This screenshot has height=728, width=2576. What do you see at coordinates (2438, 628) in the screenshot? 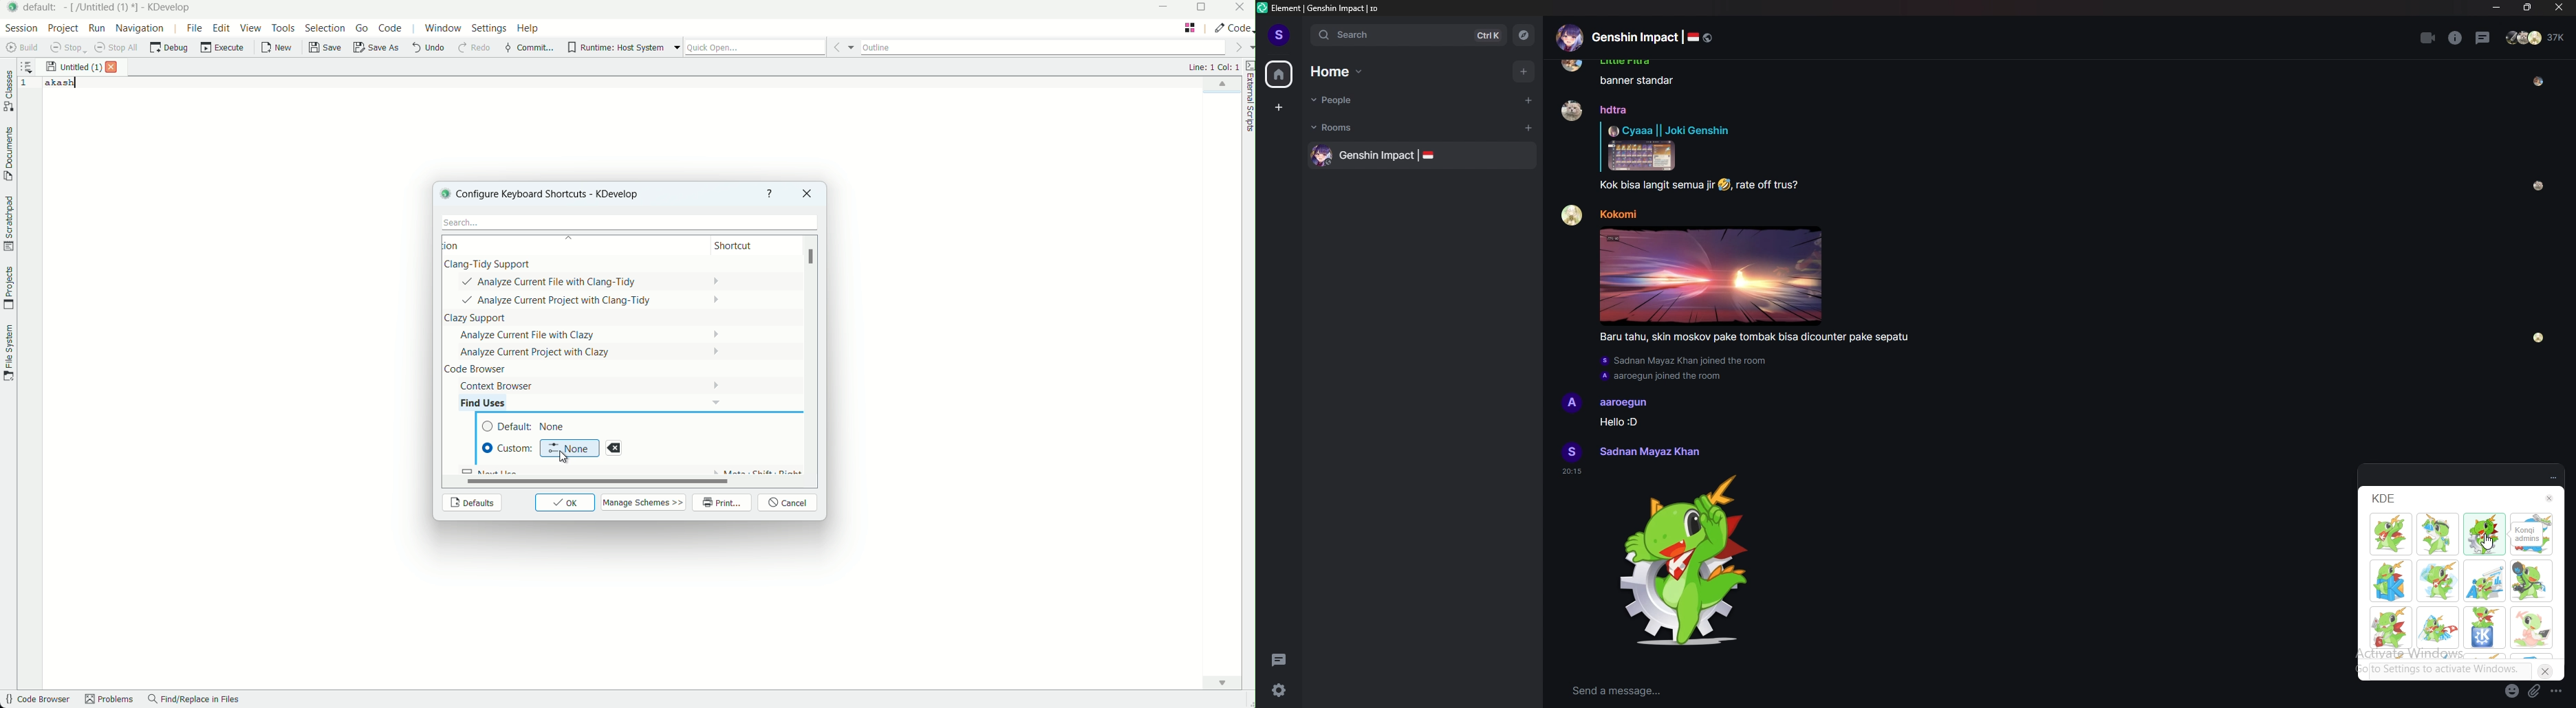
I see `Kongi randa` at bounding box center [2438, 628].